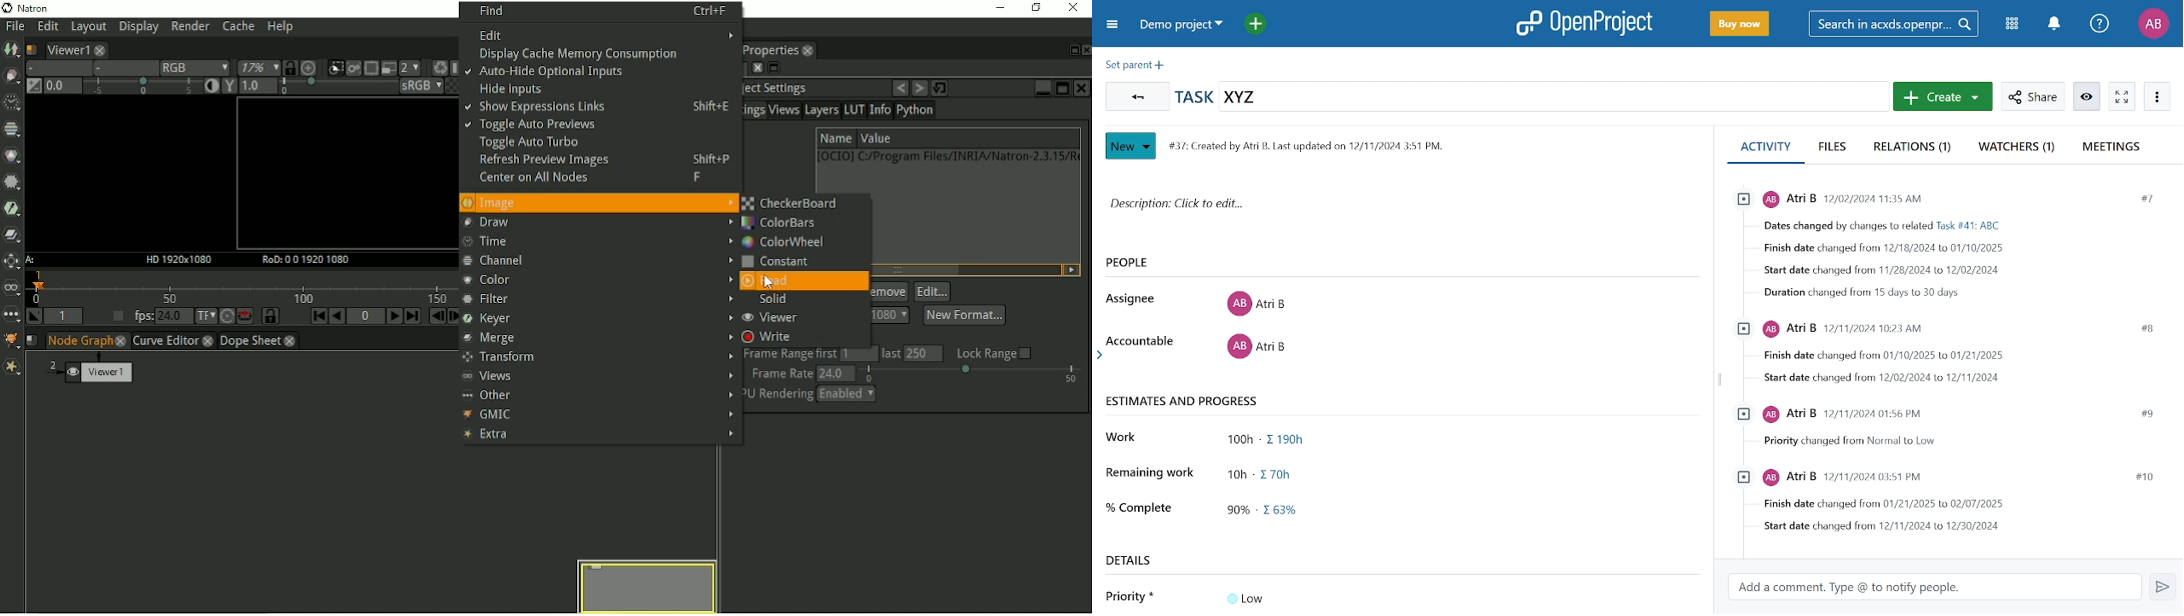 The width and height of the screenshot is (2184, 616). What do you see at coordinates (1261, 345) in the screenshot?
I see `Atri 8` at bounding box center [1261, 345].